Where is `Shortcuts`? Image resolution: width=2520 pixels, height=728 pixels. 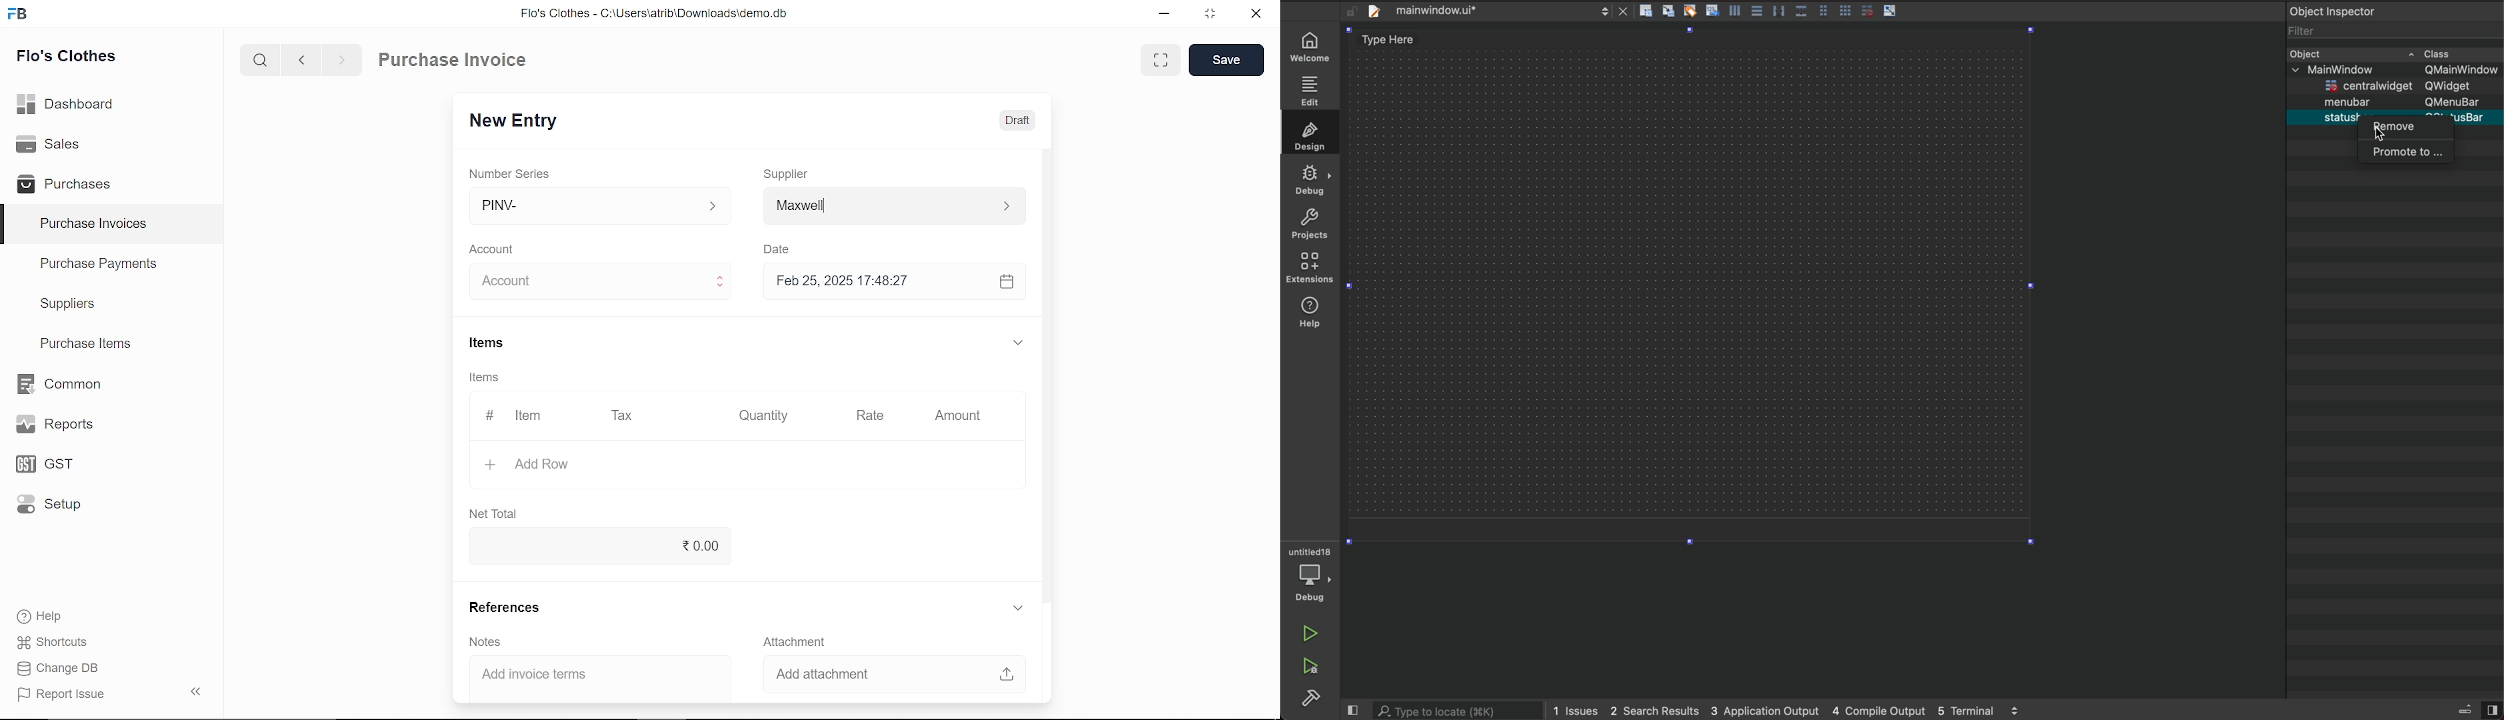
Shortcuts is located at coordinates (49, 643).